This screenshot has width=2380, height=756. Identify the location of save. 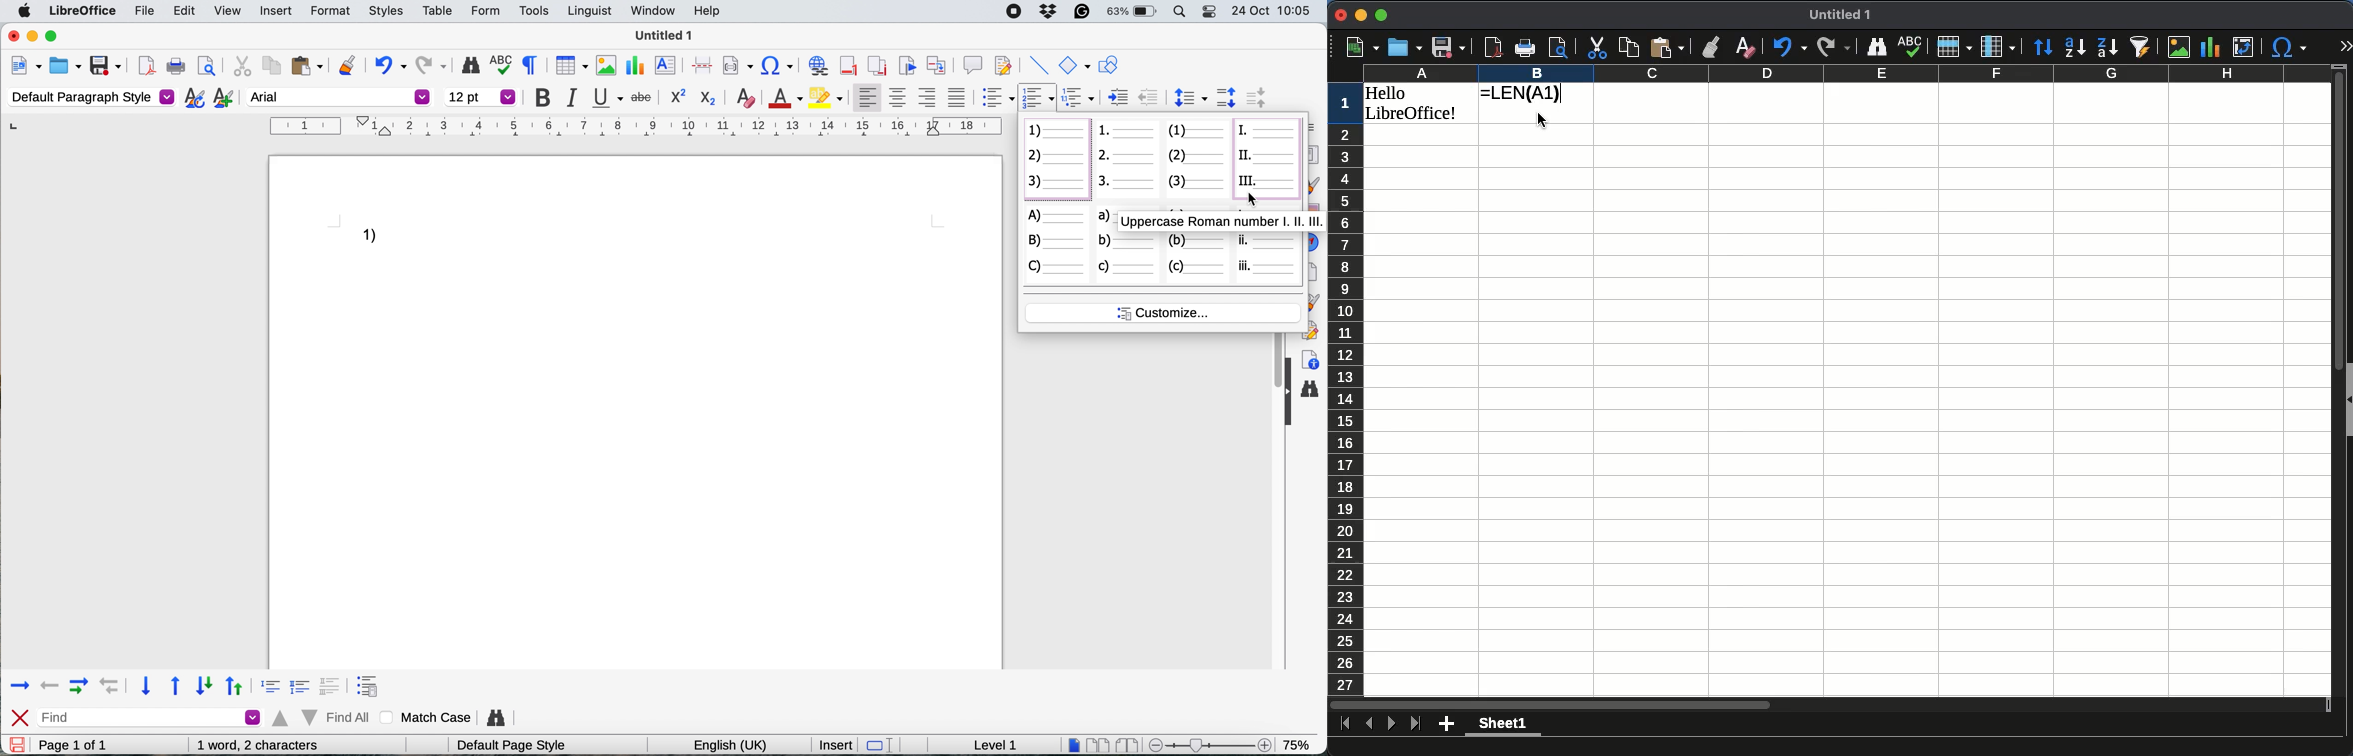
(16, 744).